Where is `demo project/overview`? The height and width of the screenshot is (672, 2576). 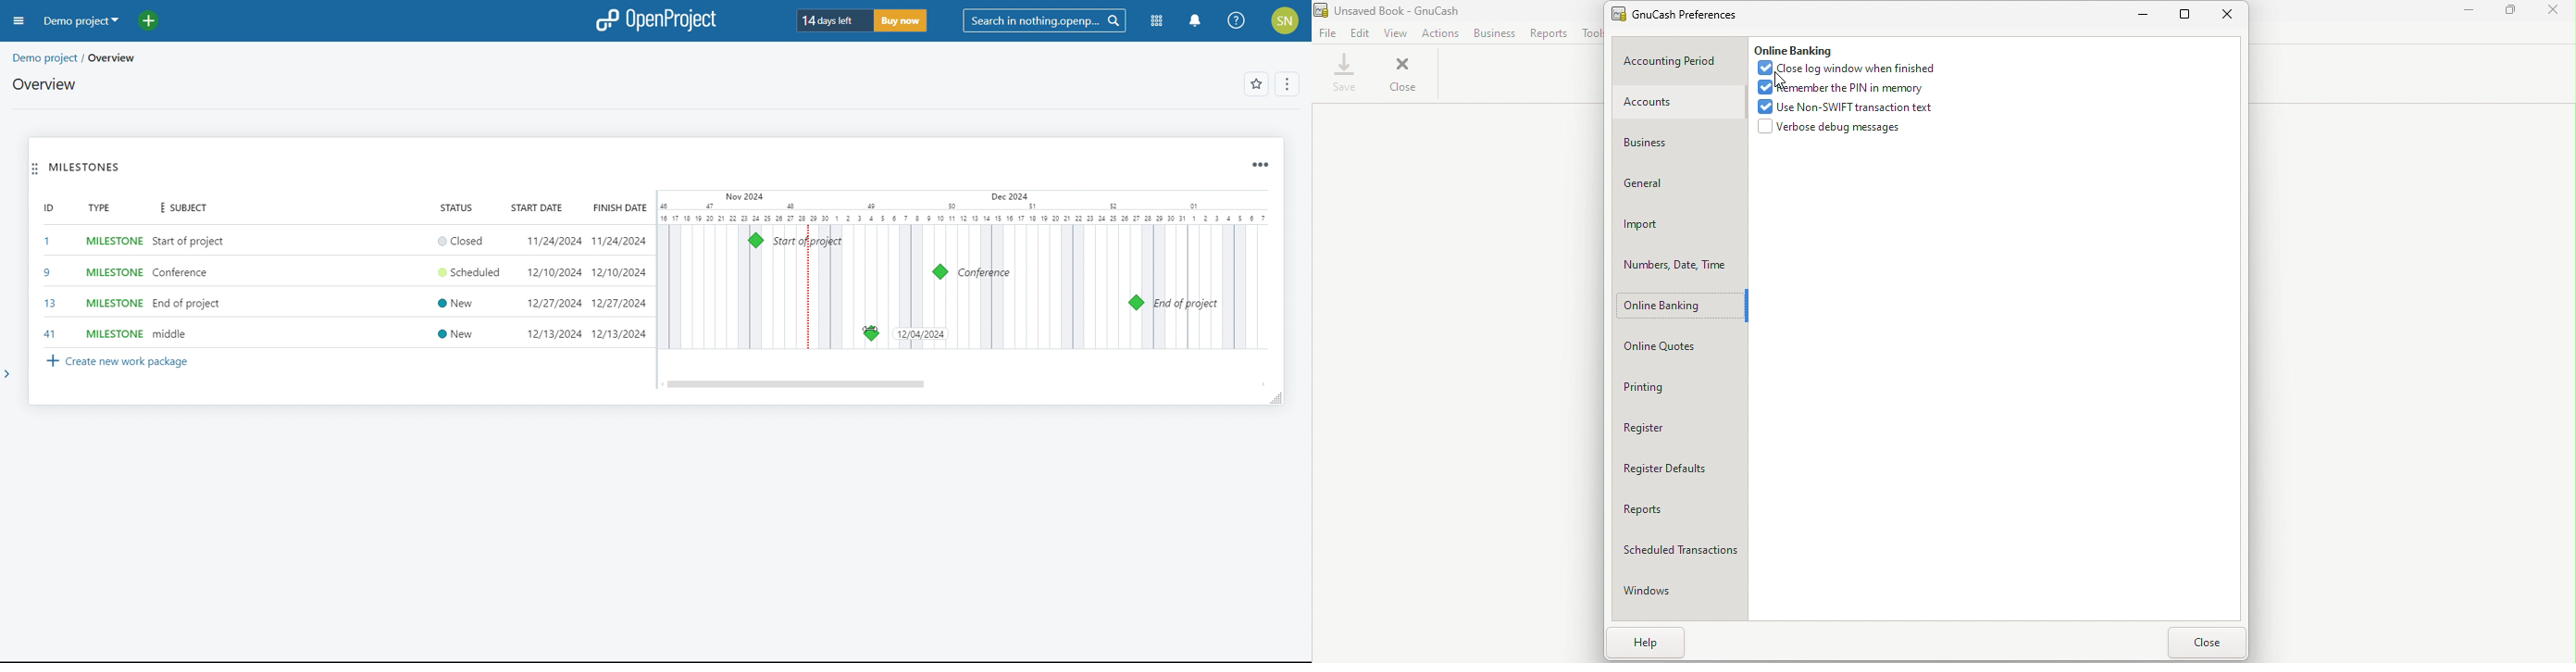
demo project/overview is located at coordinates (75, 58).